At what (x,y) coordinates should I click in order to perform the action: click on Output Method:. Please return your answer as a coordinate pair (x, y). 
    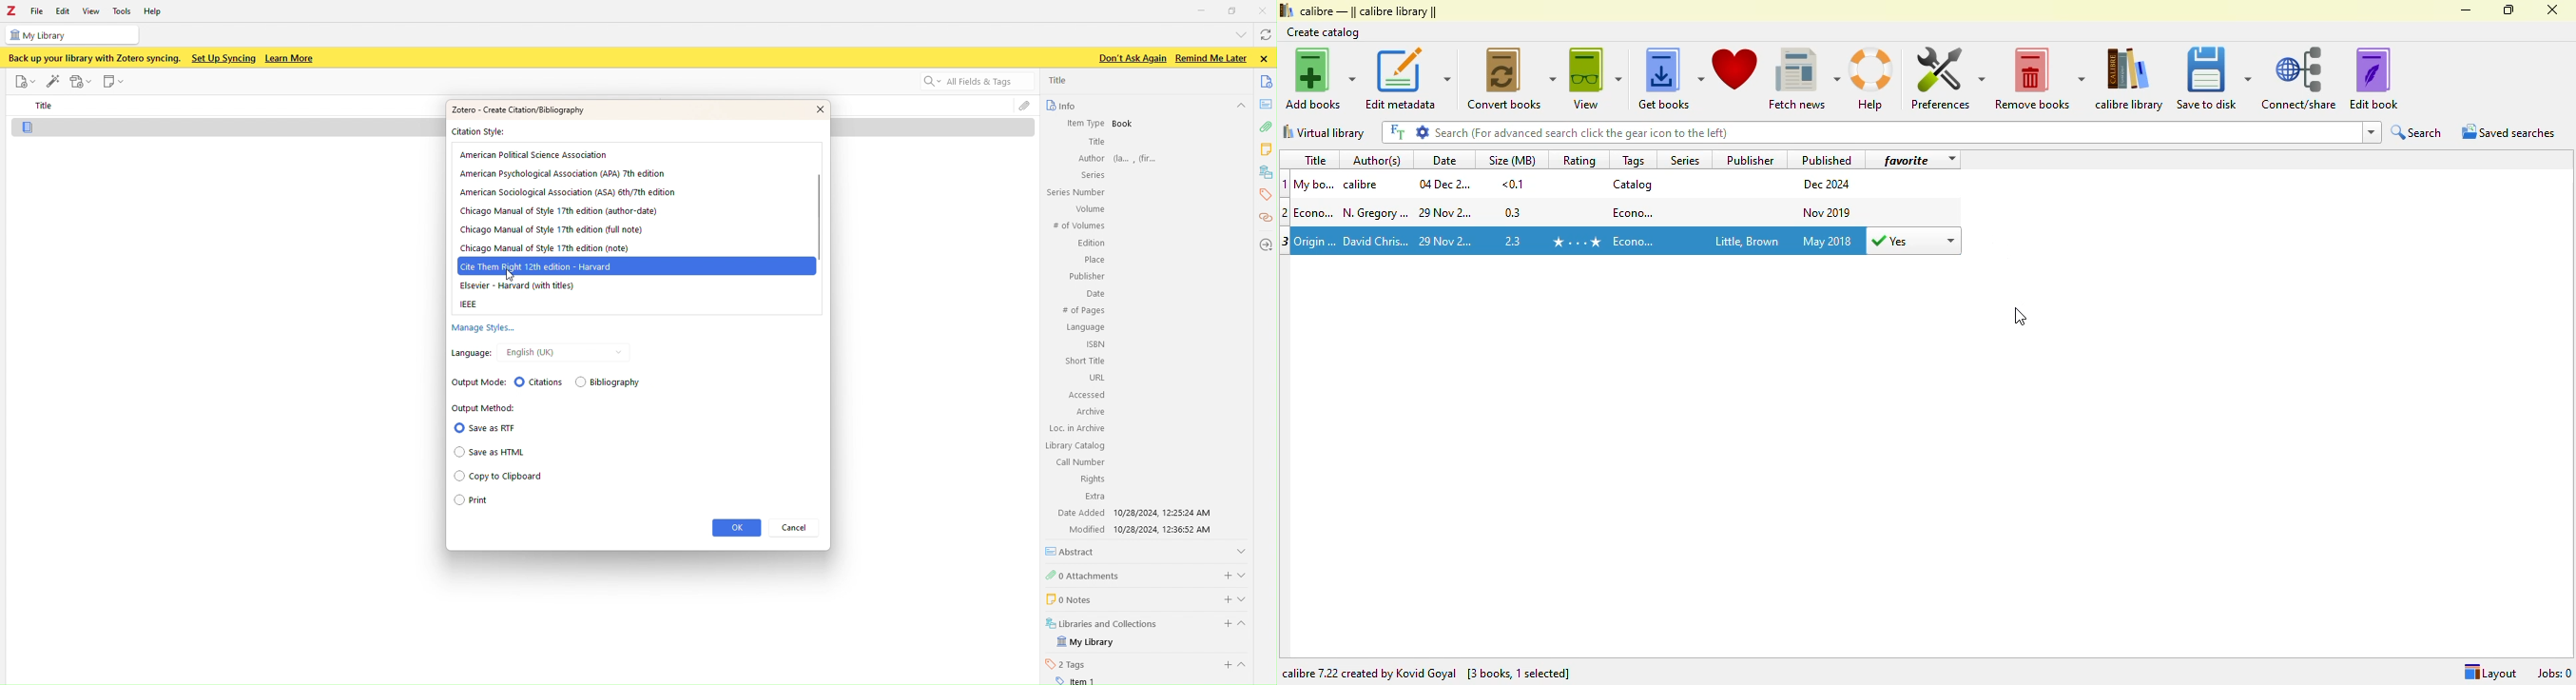
    Looking at the image, I should click on (485, 408).